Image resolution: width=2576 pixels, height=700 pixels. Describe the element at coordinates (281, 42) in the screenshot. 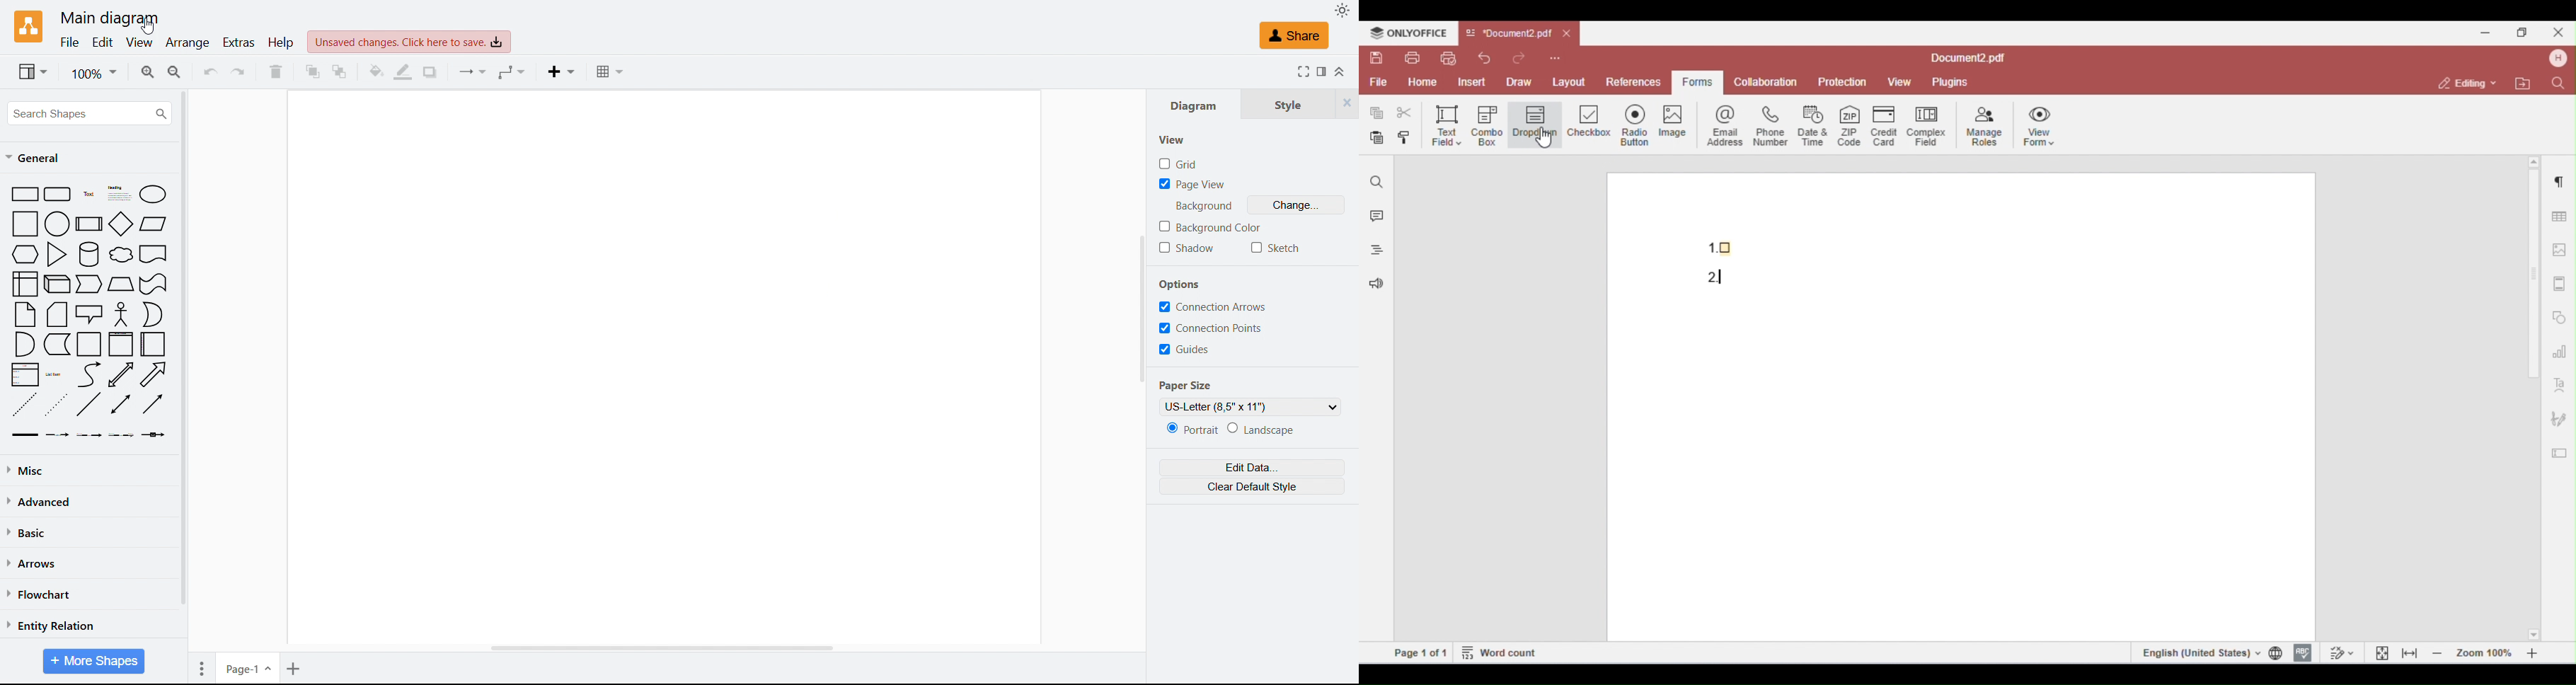

I see `Help ` at that location.